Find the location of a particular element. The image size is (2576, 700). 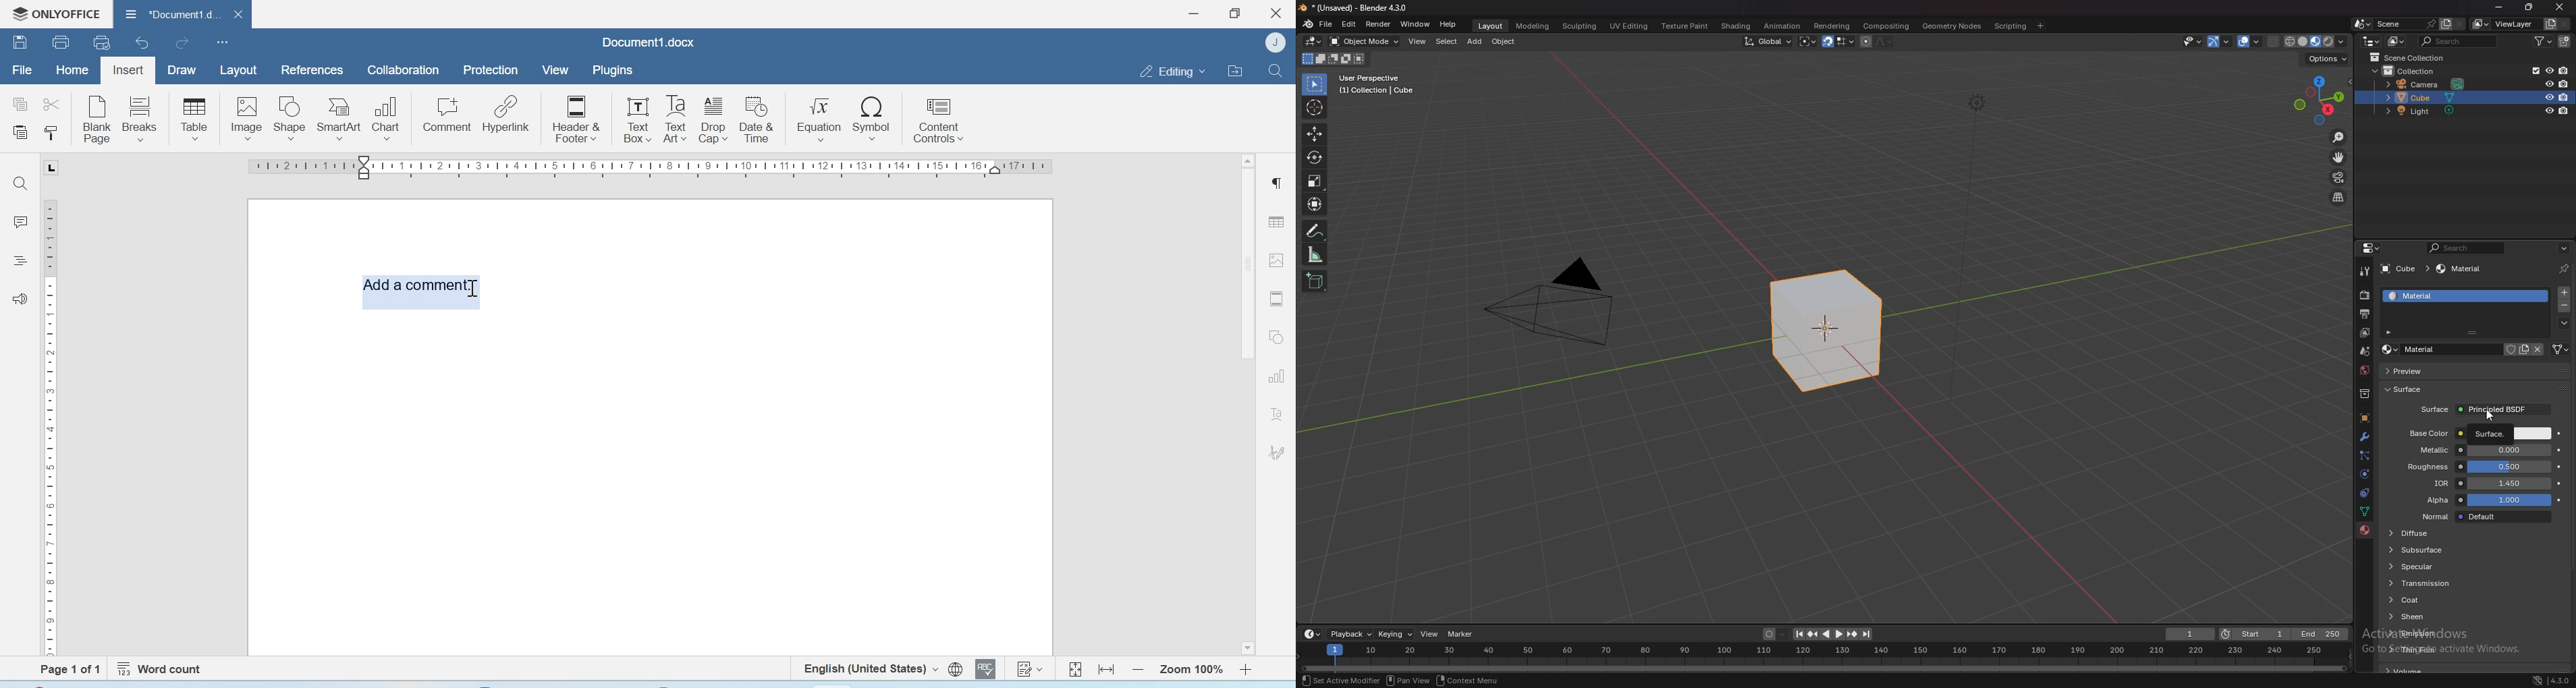

breaks is located at coordinates (140, 117).